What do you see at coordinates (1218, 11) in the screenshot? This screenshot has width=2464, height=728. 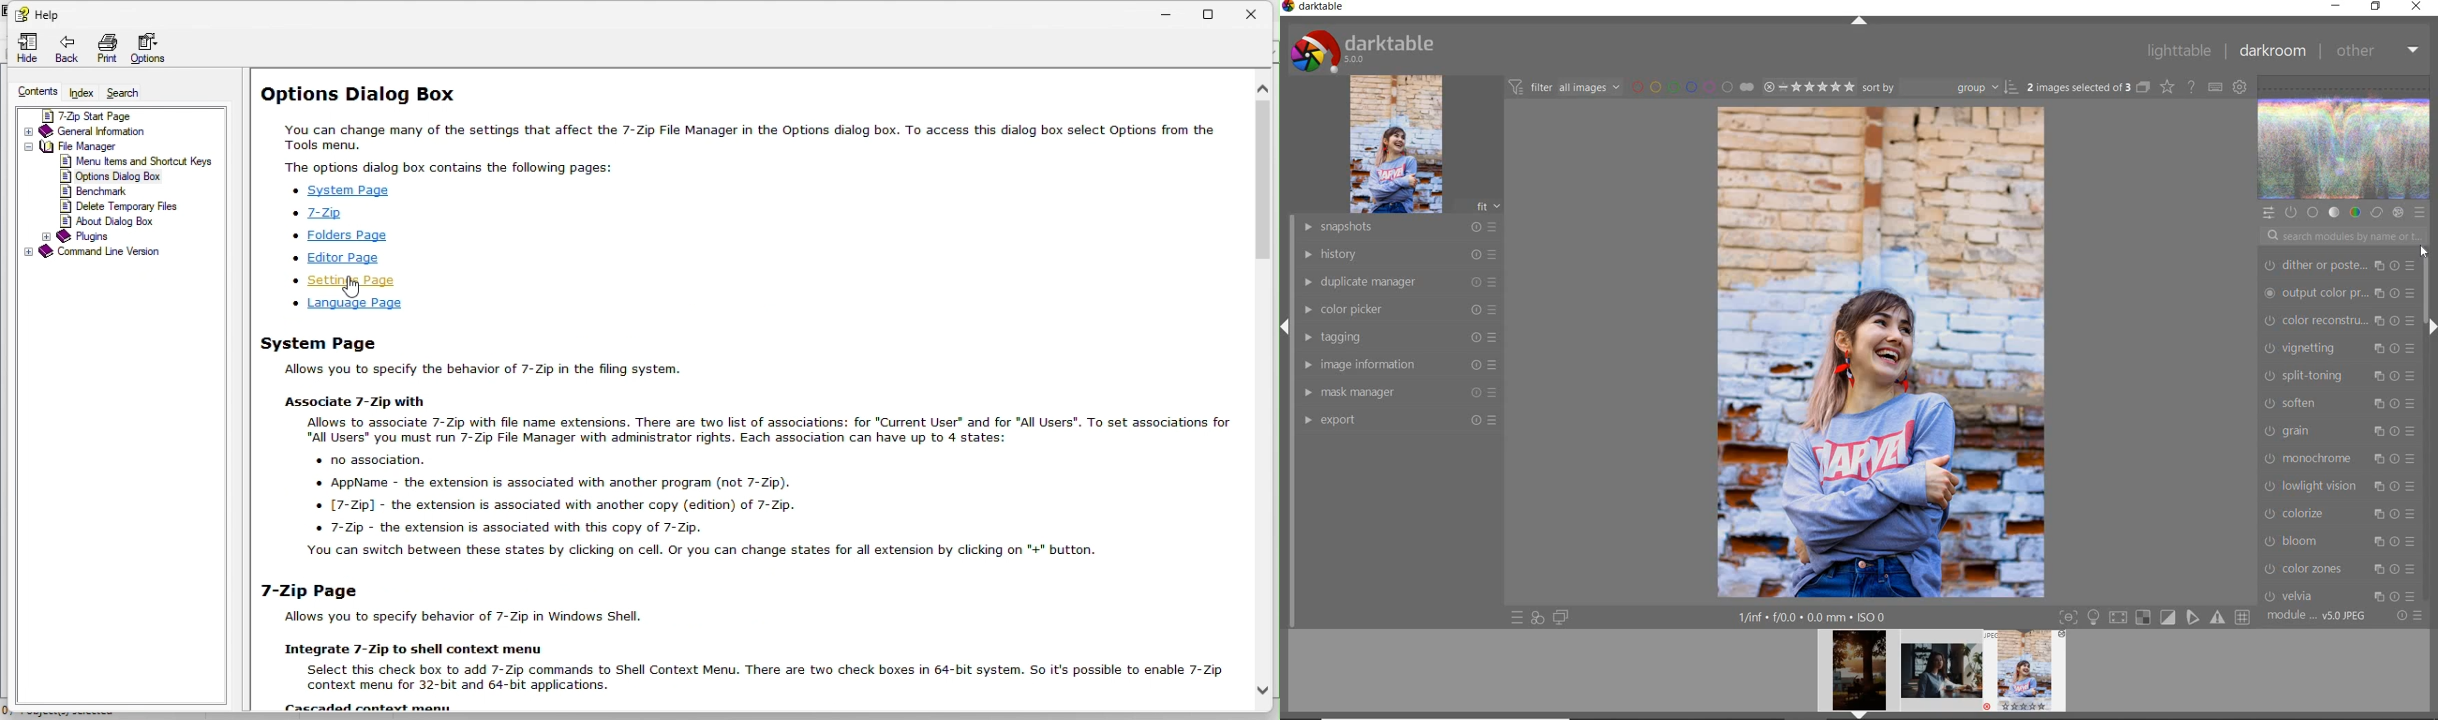 I see `restore` at bounding box center [1218, 11].